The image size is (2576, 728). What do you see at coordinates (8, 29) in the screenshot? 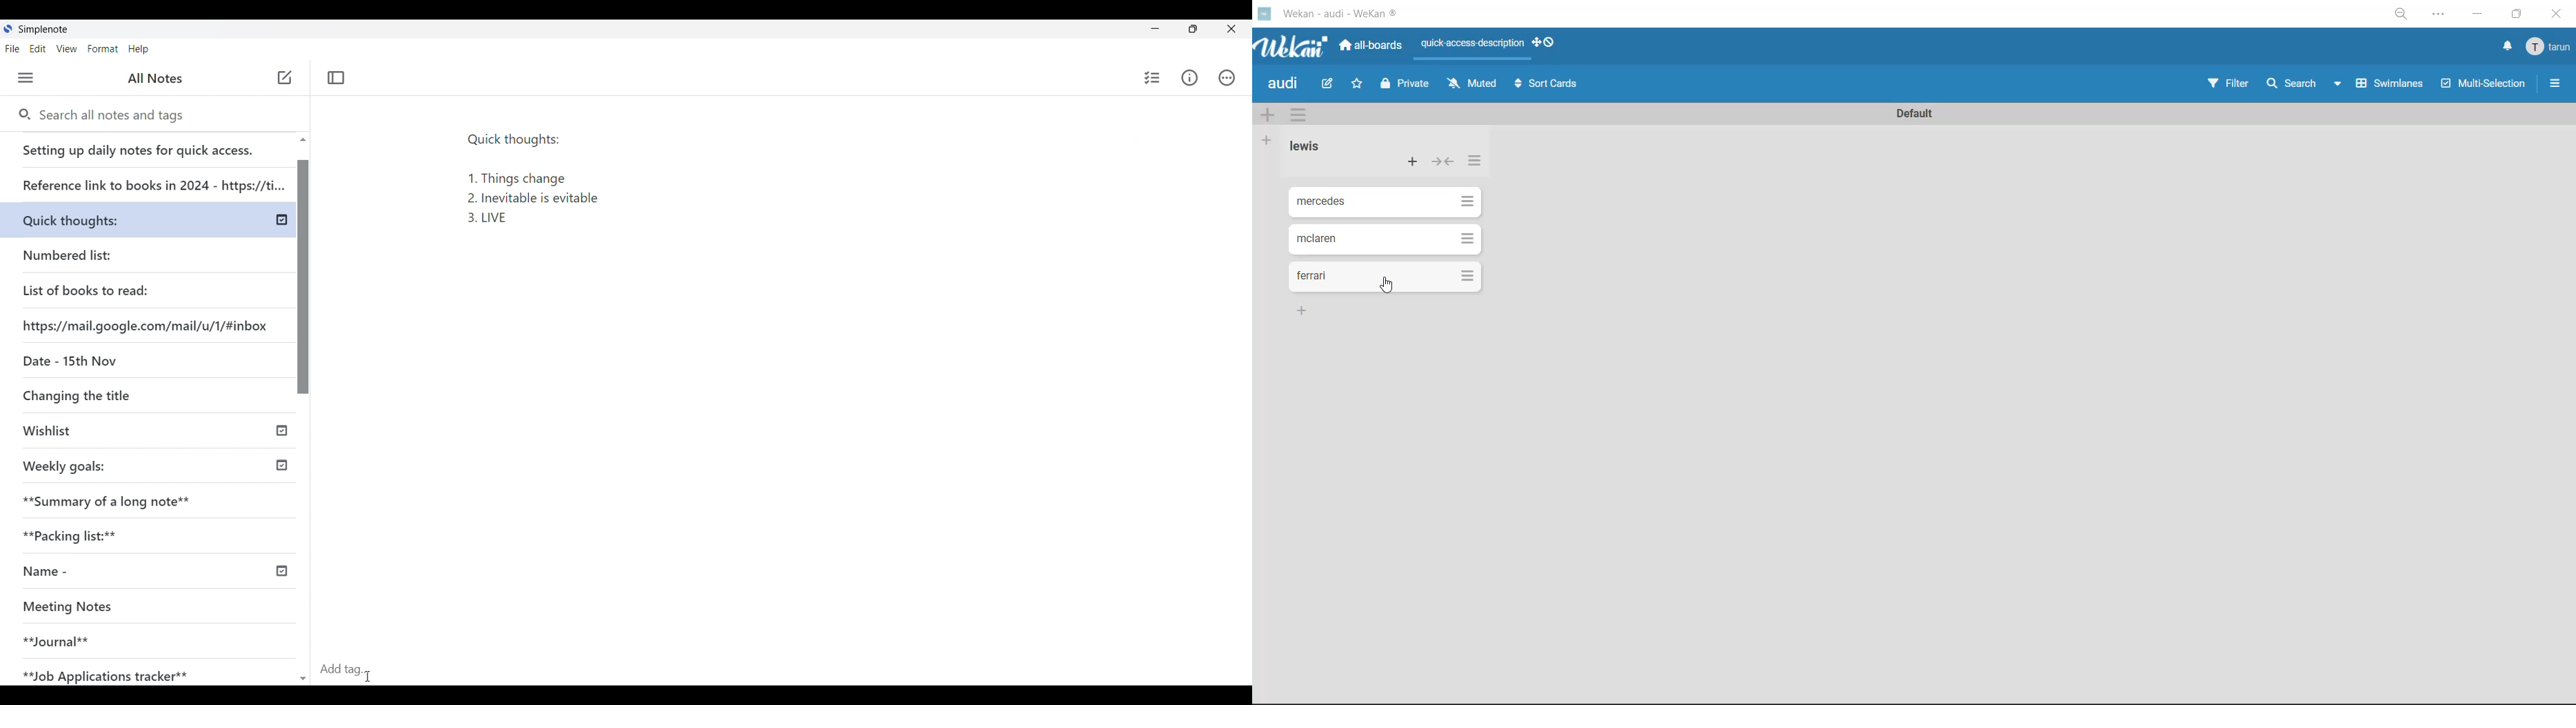
I see `Software logo` at bounding box center [8, 29].